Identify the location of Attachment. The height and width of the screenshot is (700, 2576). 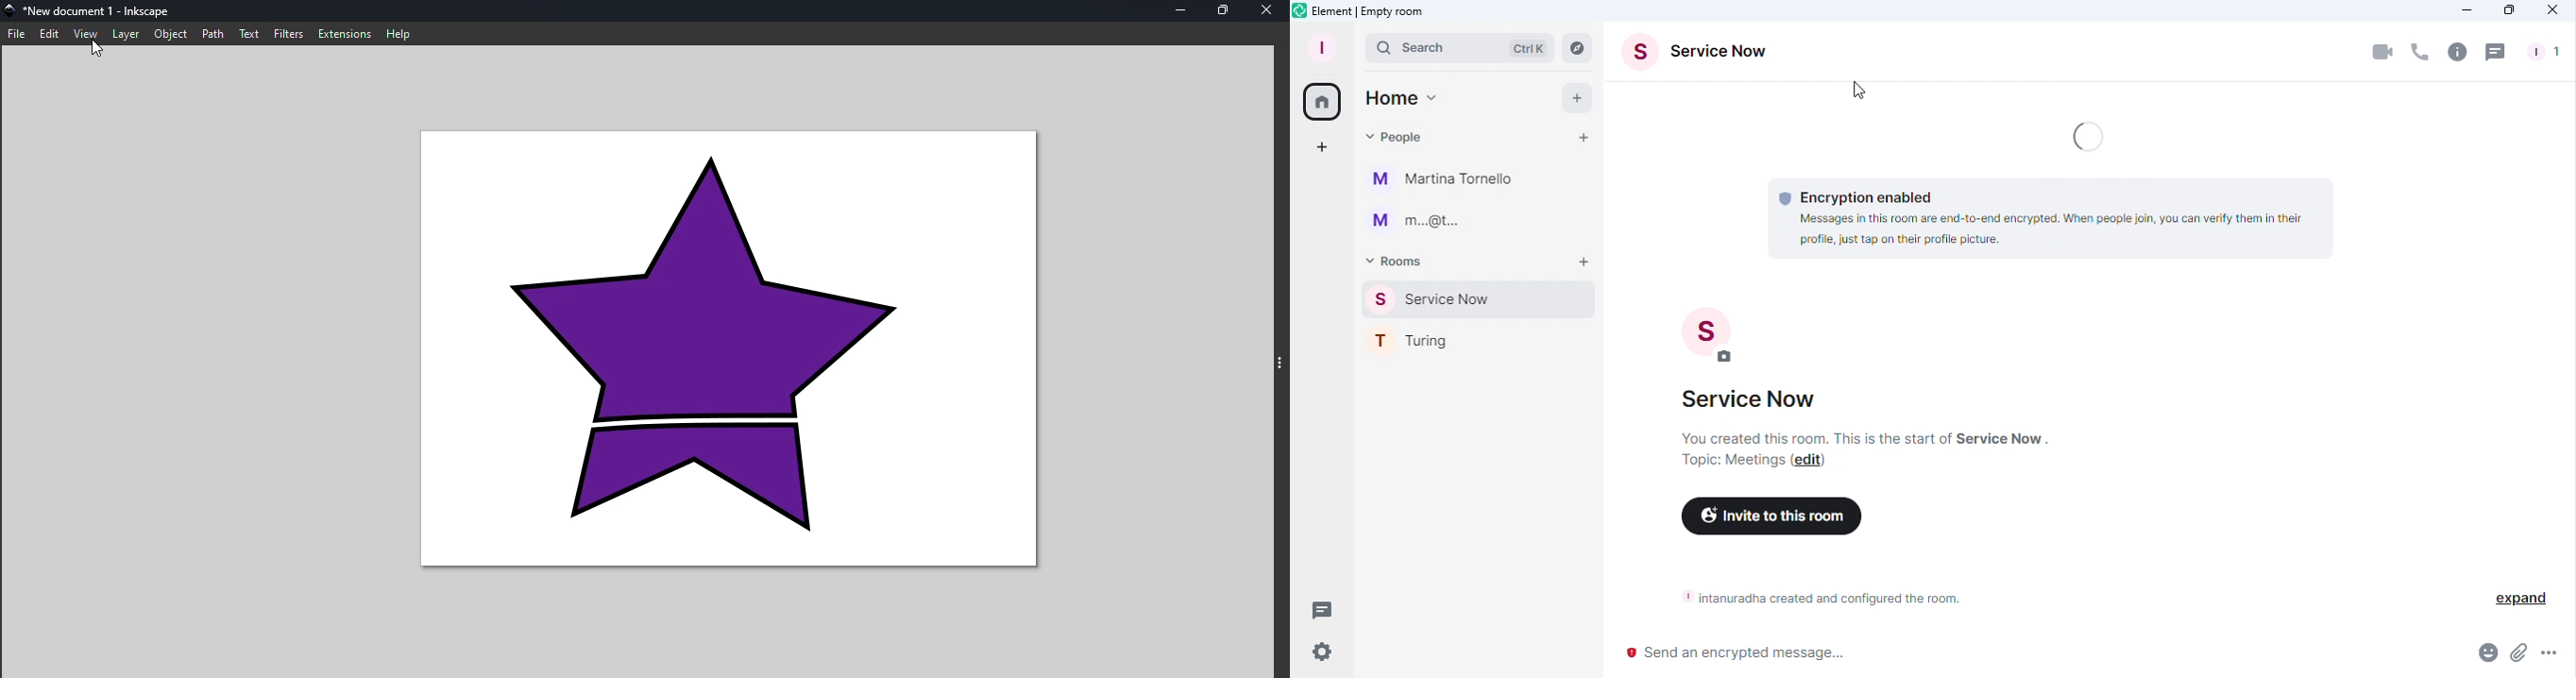
(2518, 658).